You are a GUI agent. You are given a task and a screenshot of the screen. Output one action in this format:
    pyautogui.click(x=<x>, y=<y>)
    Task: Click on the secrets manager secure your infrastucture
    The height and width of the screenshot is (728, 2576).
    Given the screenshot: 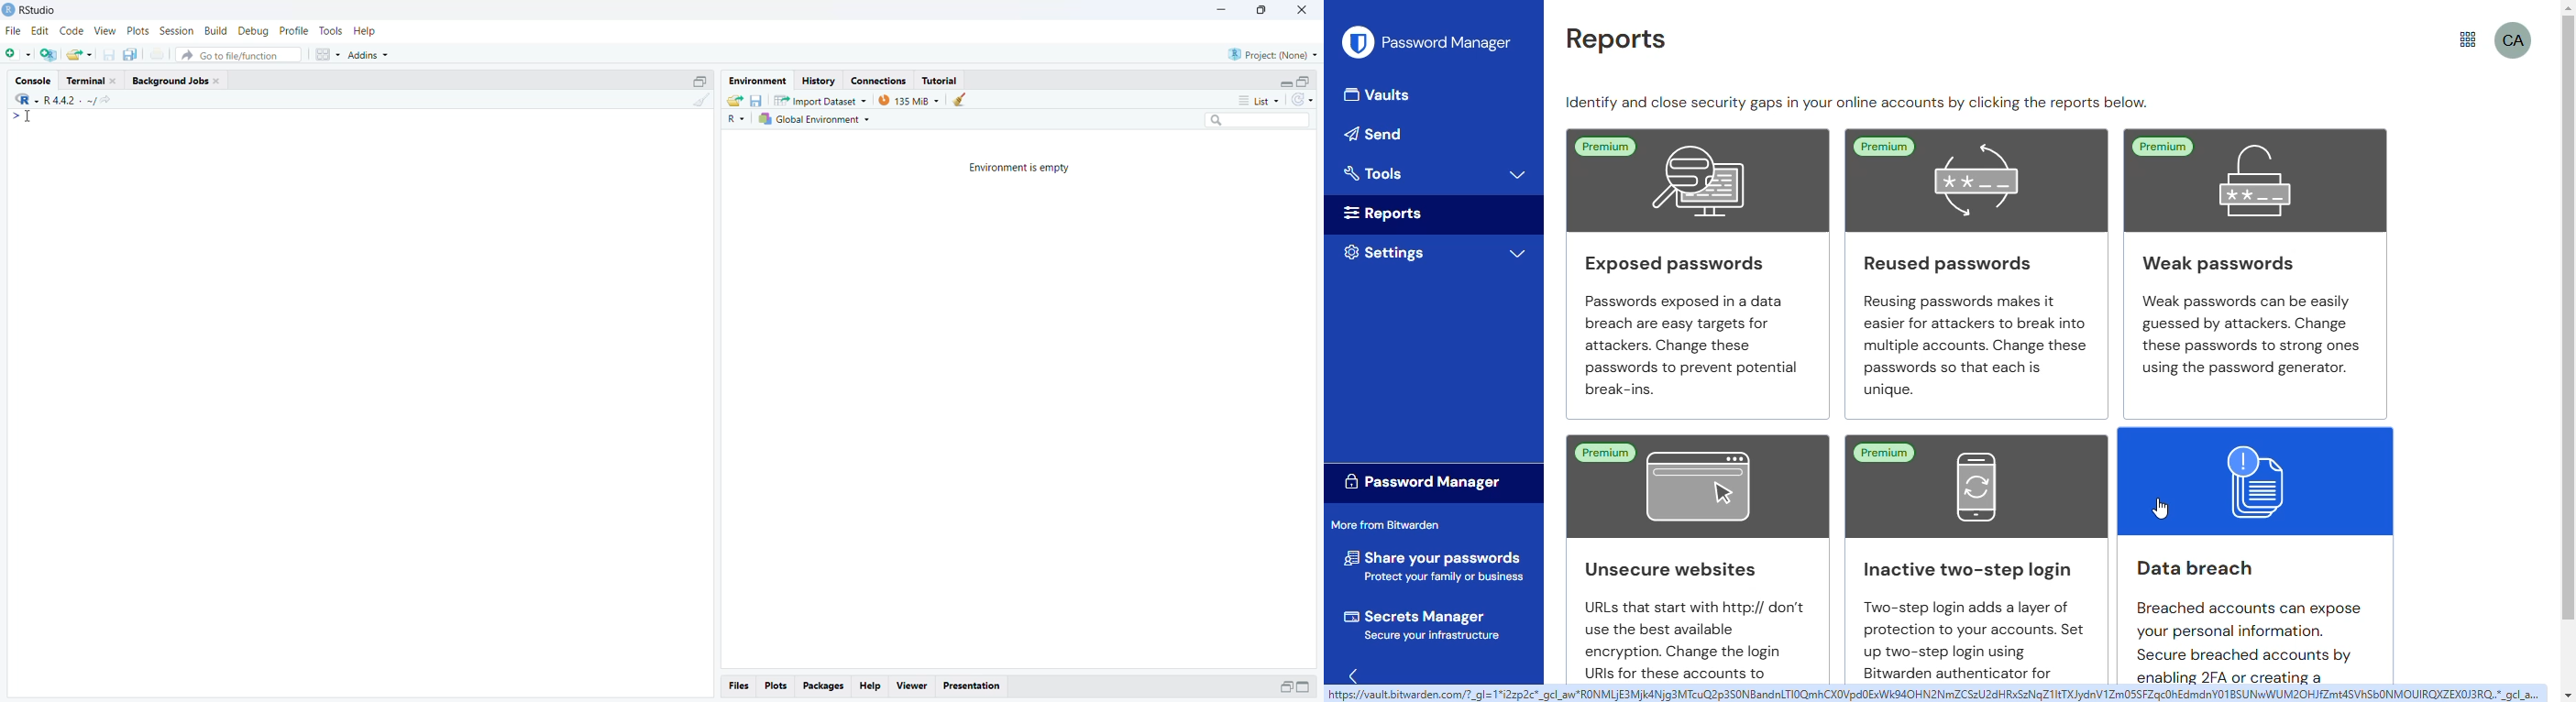 What is the action you would take?
    pyautogui.click(x=1425, y=624)
    